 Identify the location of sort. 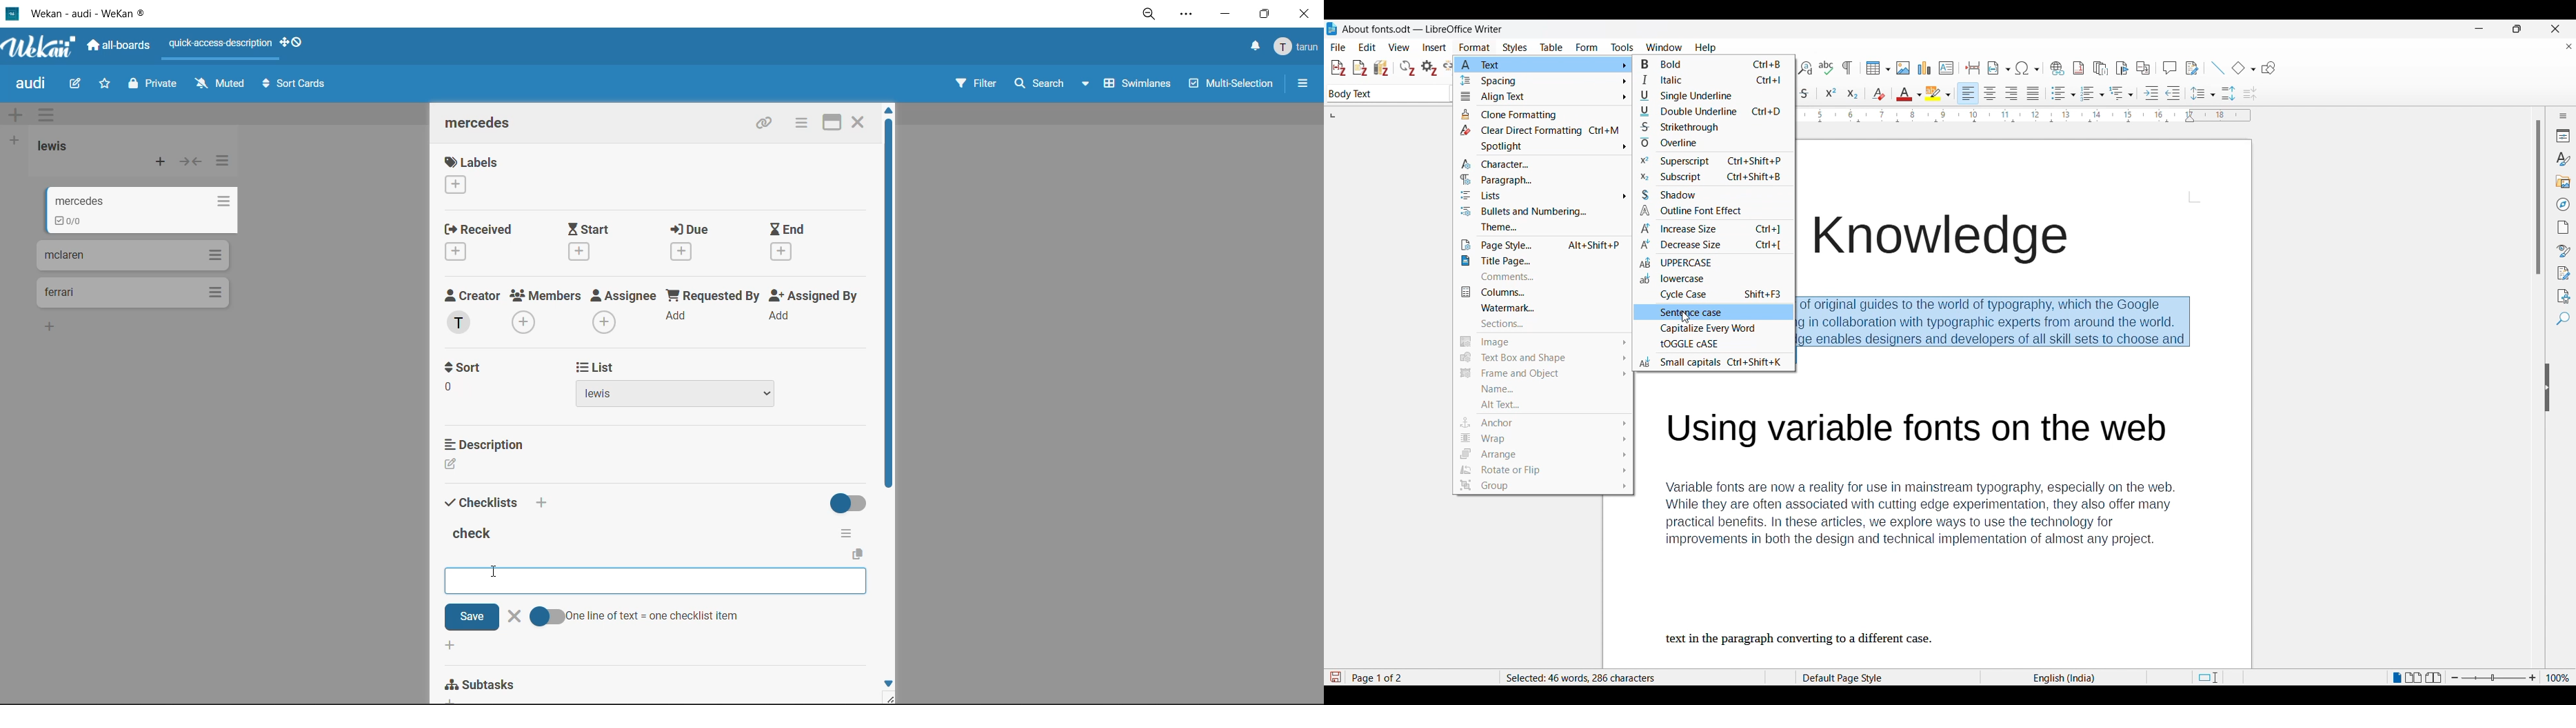
(479, 395).